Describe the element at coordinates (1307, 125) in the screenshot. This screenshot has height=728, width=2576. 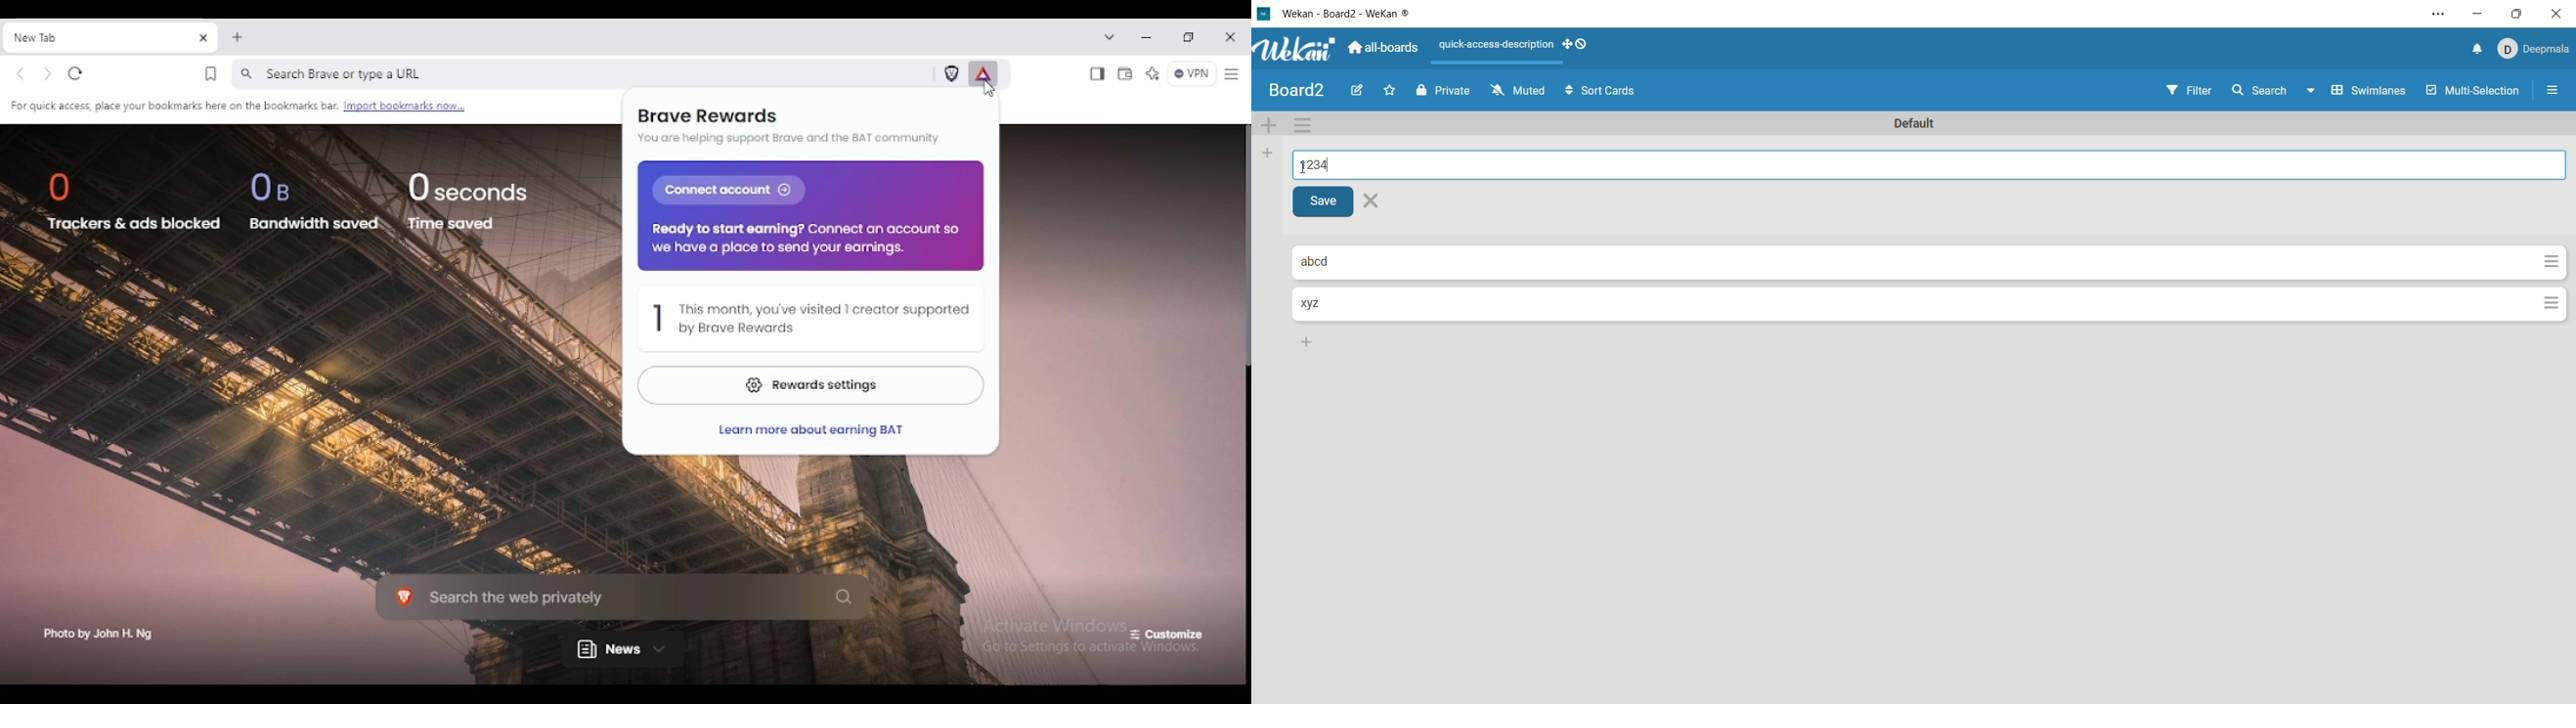
I see `swimlane action` at that location.